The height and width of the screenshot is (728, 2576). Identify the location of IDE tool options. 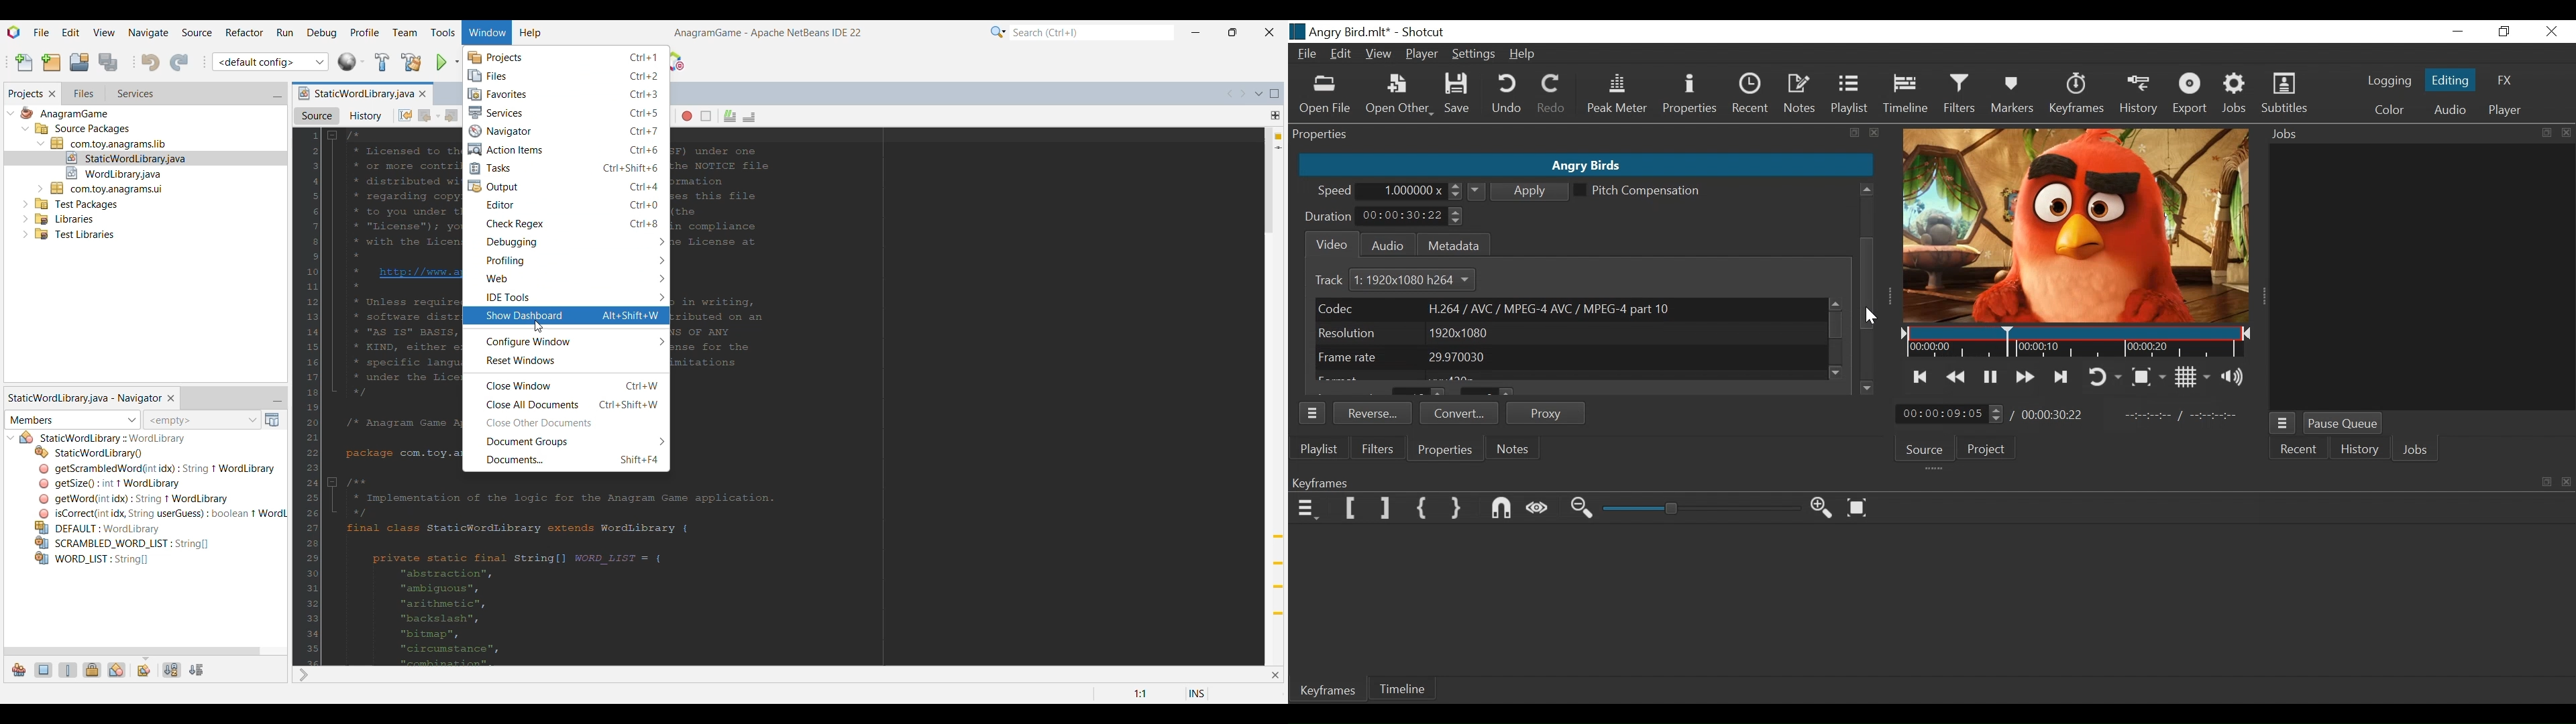
(566, 297).